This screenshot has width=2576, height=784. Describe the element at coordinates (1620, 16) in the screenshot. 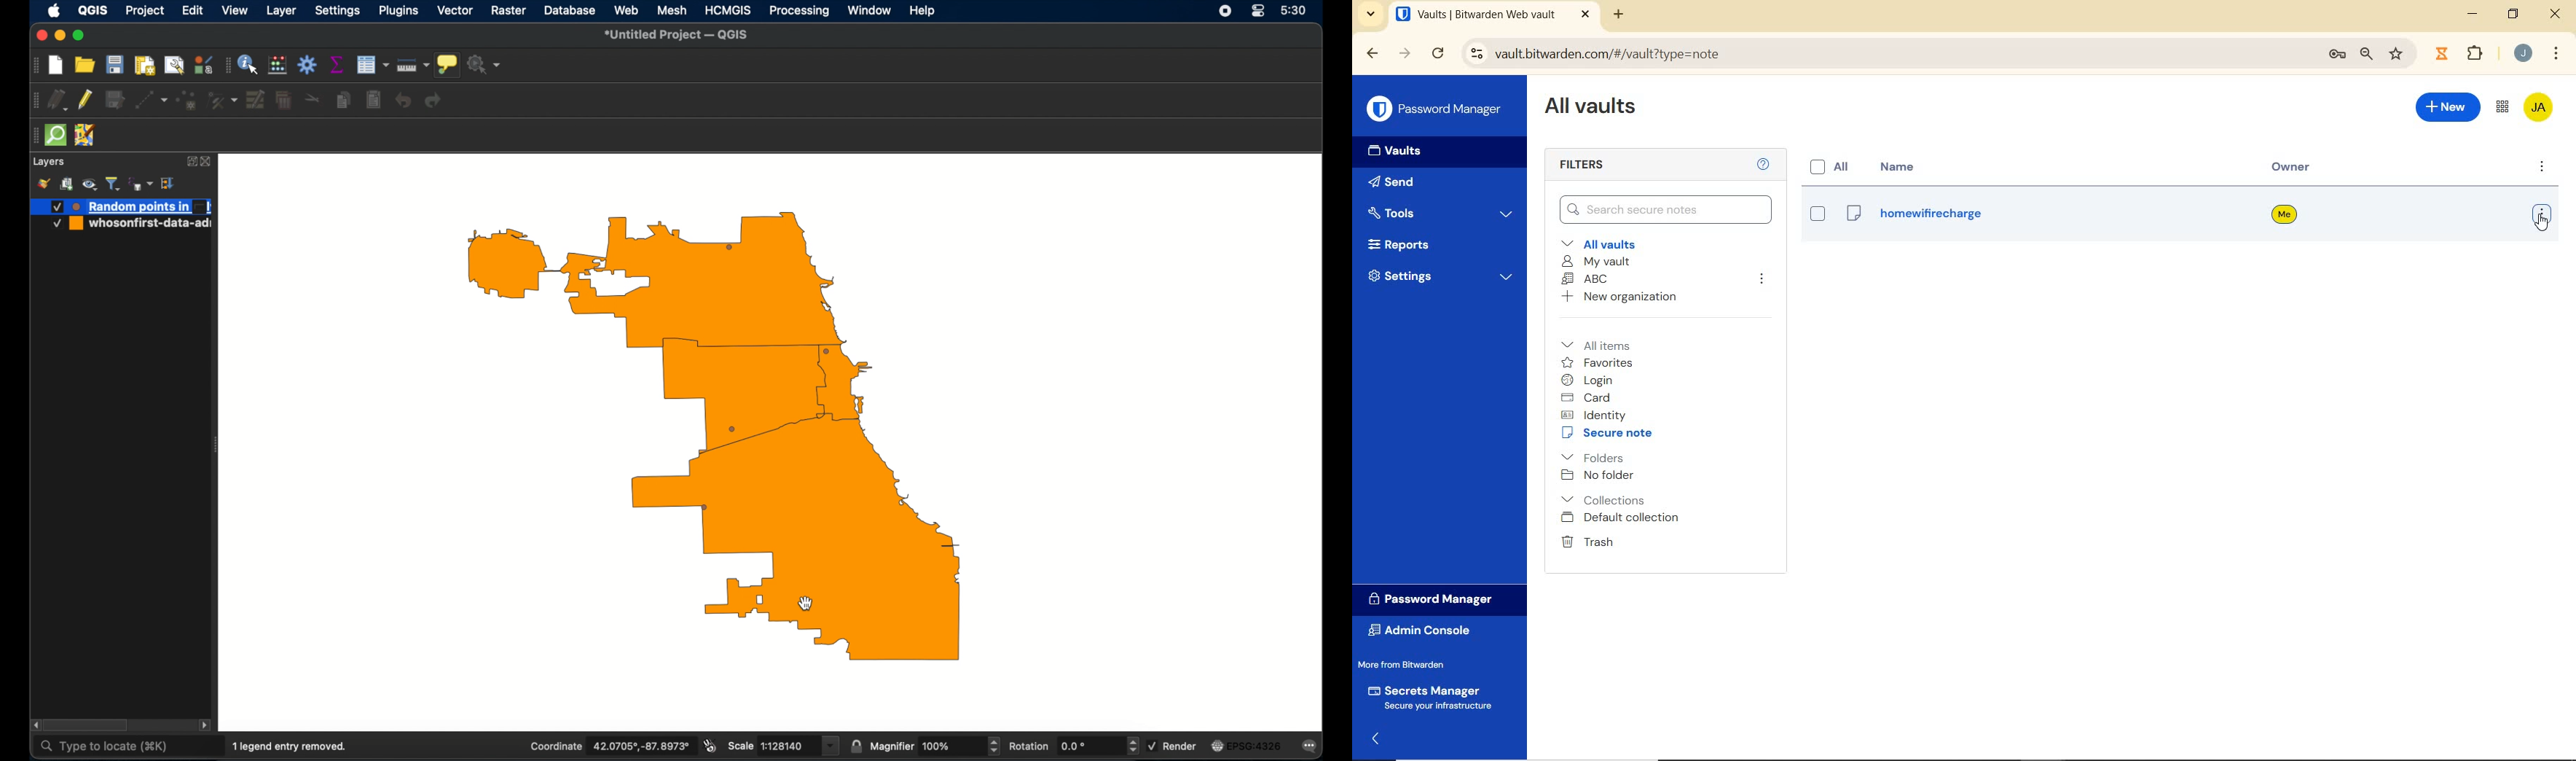

I see `new tab` at that location.